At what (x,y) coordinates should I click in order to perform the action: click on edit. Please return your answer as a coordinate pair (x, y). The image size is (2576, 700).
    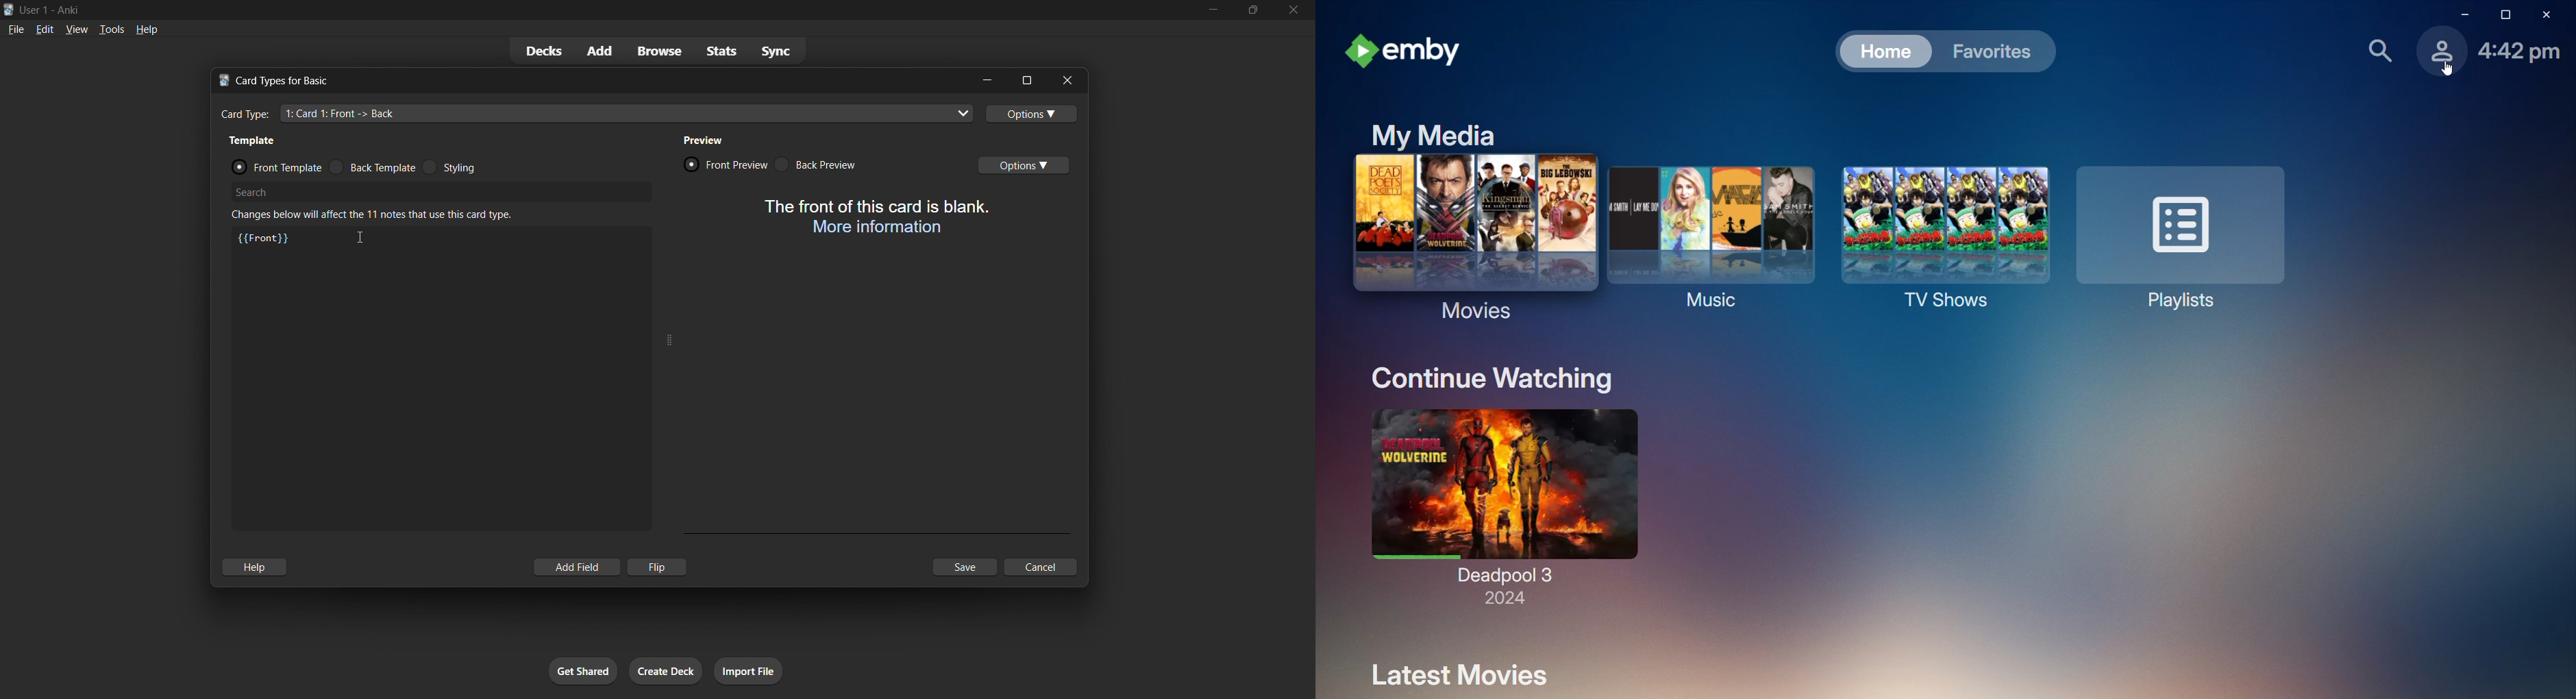
    Looking at the image, I should click on (45, 30).